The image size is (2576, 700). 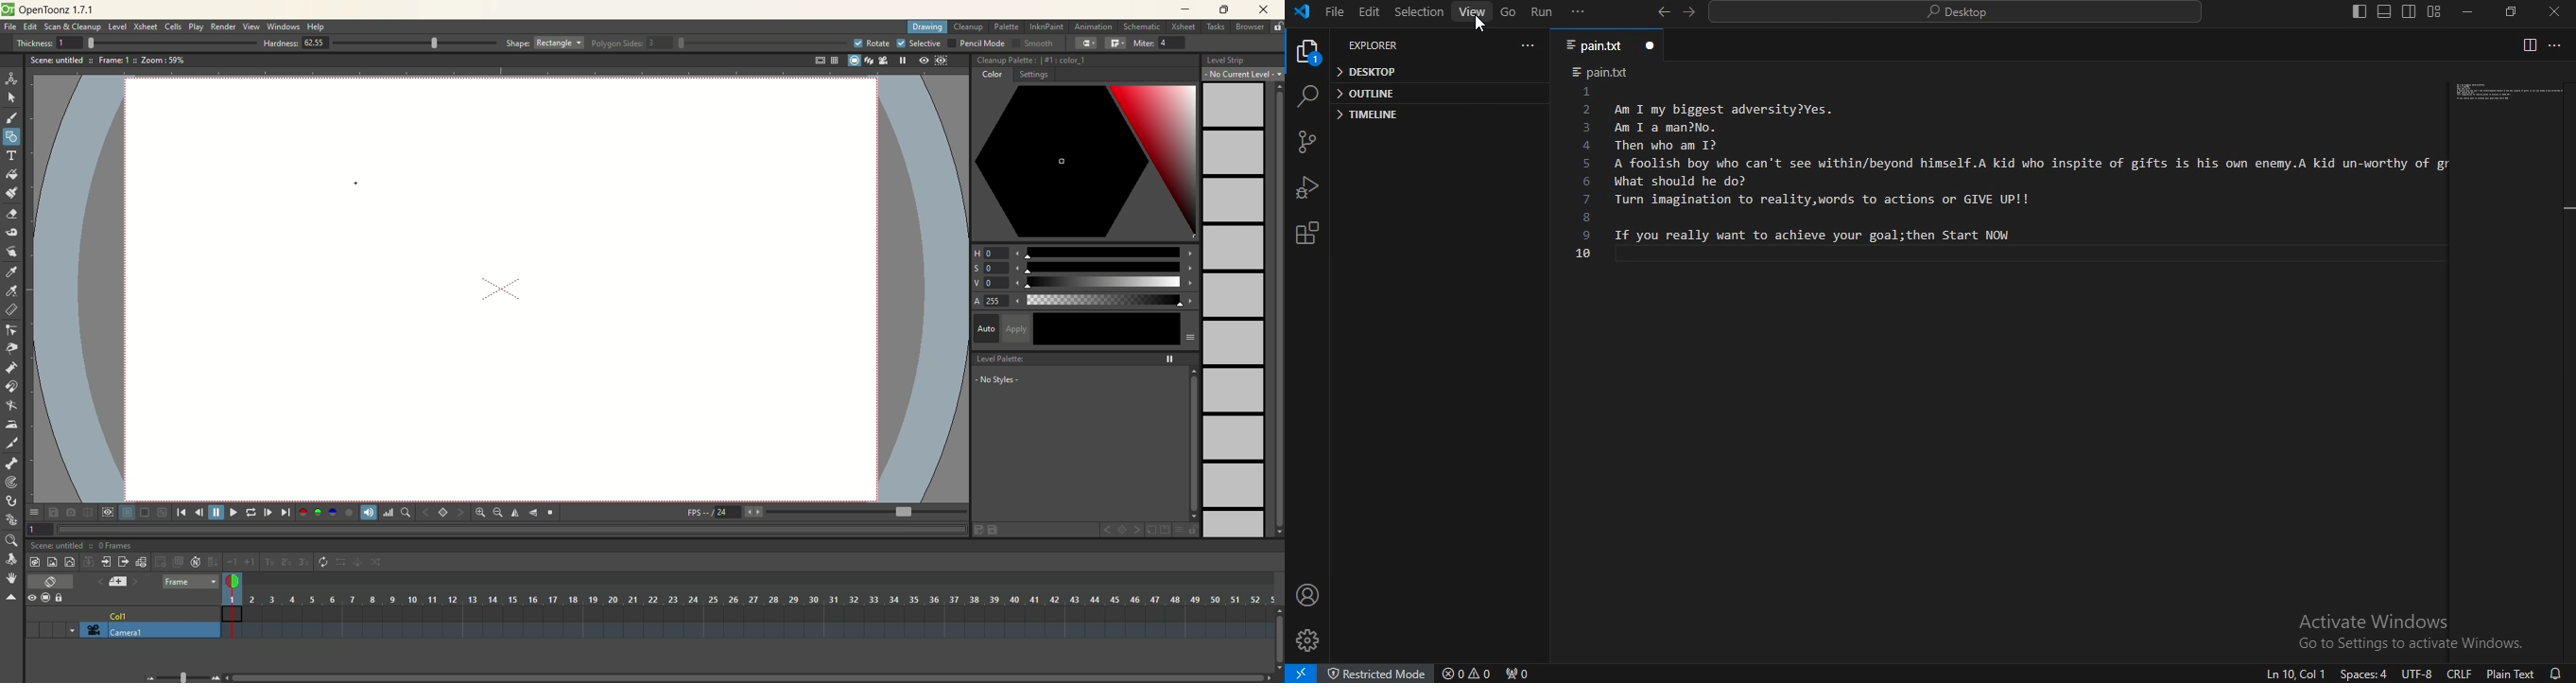 What do you see at coordinates (1335, 12) in the screenshot?
I see `file` at bounding box center [1335, 12].